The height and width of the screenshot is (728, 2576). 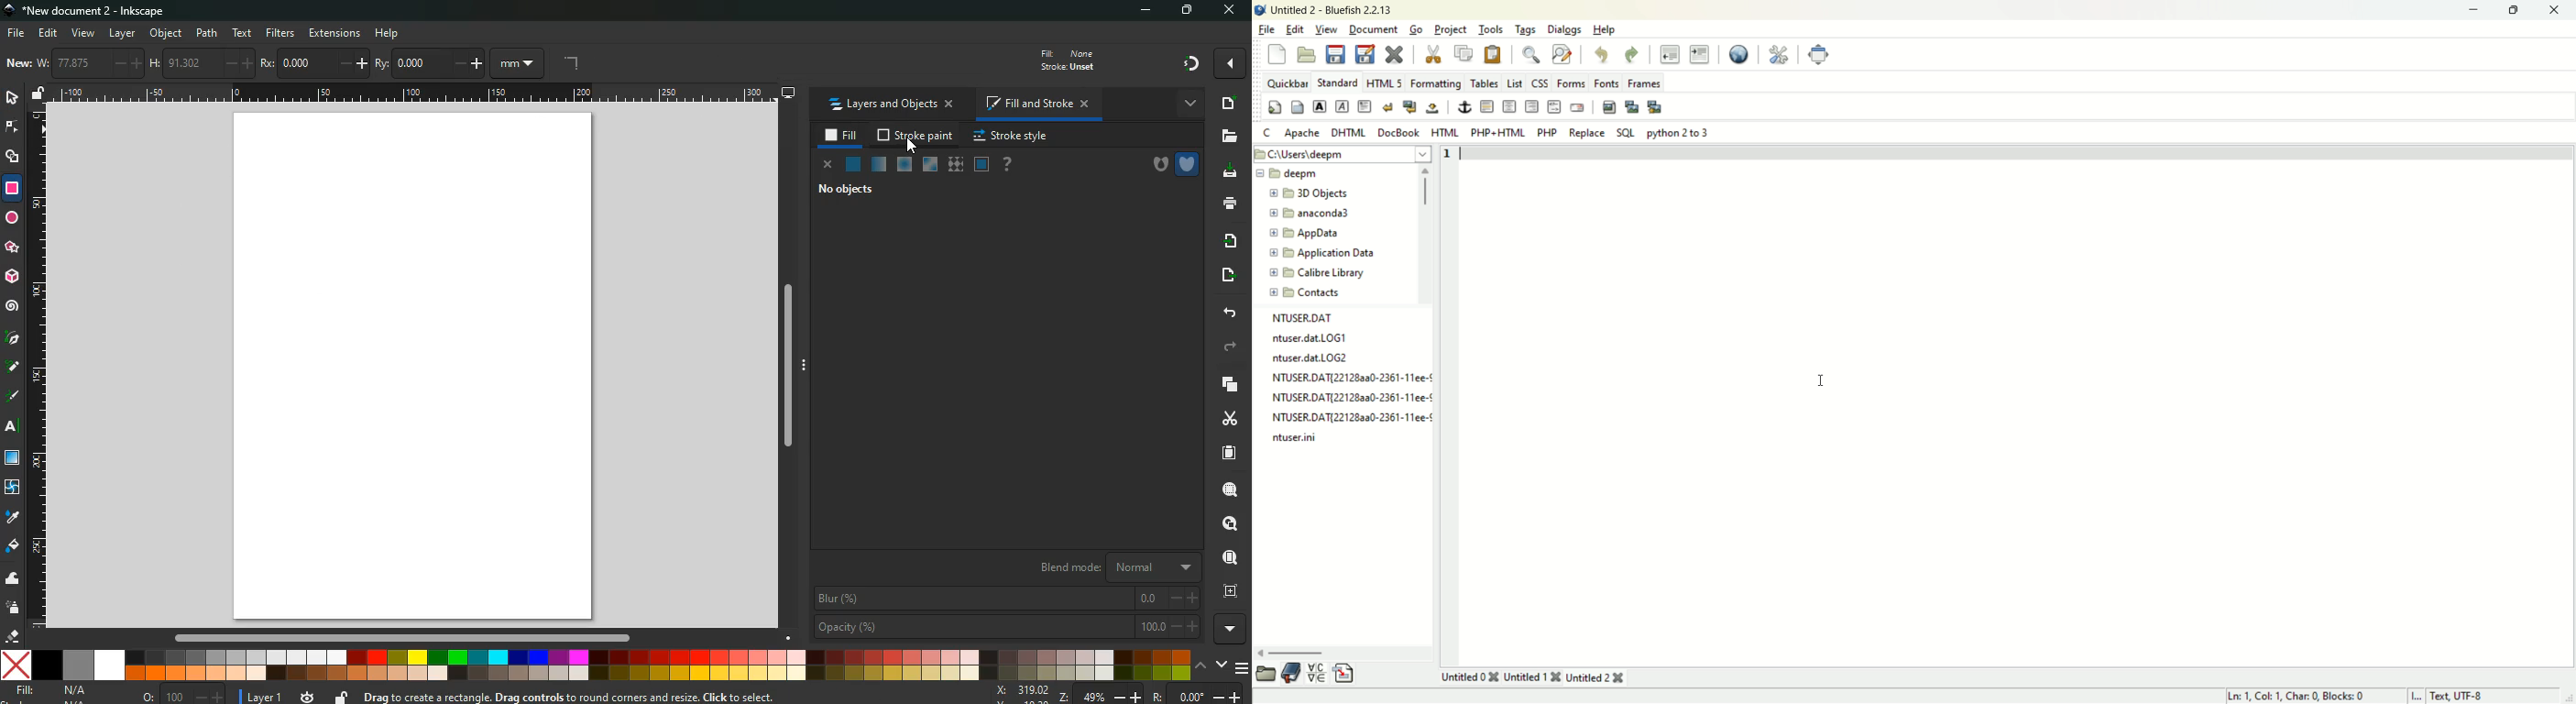 What do you see at coordinates (1319, 107) in the screenshot?
I see `strong` at bounding box center [1319, 107].